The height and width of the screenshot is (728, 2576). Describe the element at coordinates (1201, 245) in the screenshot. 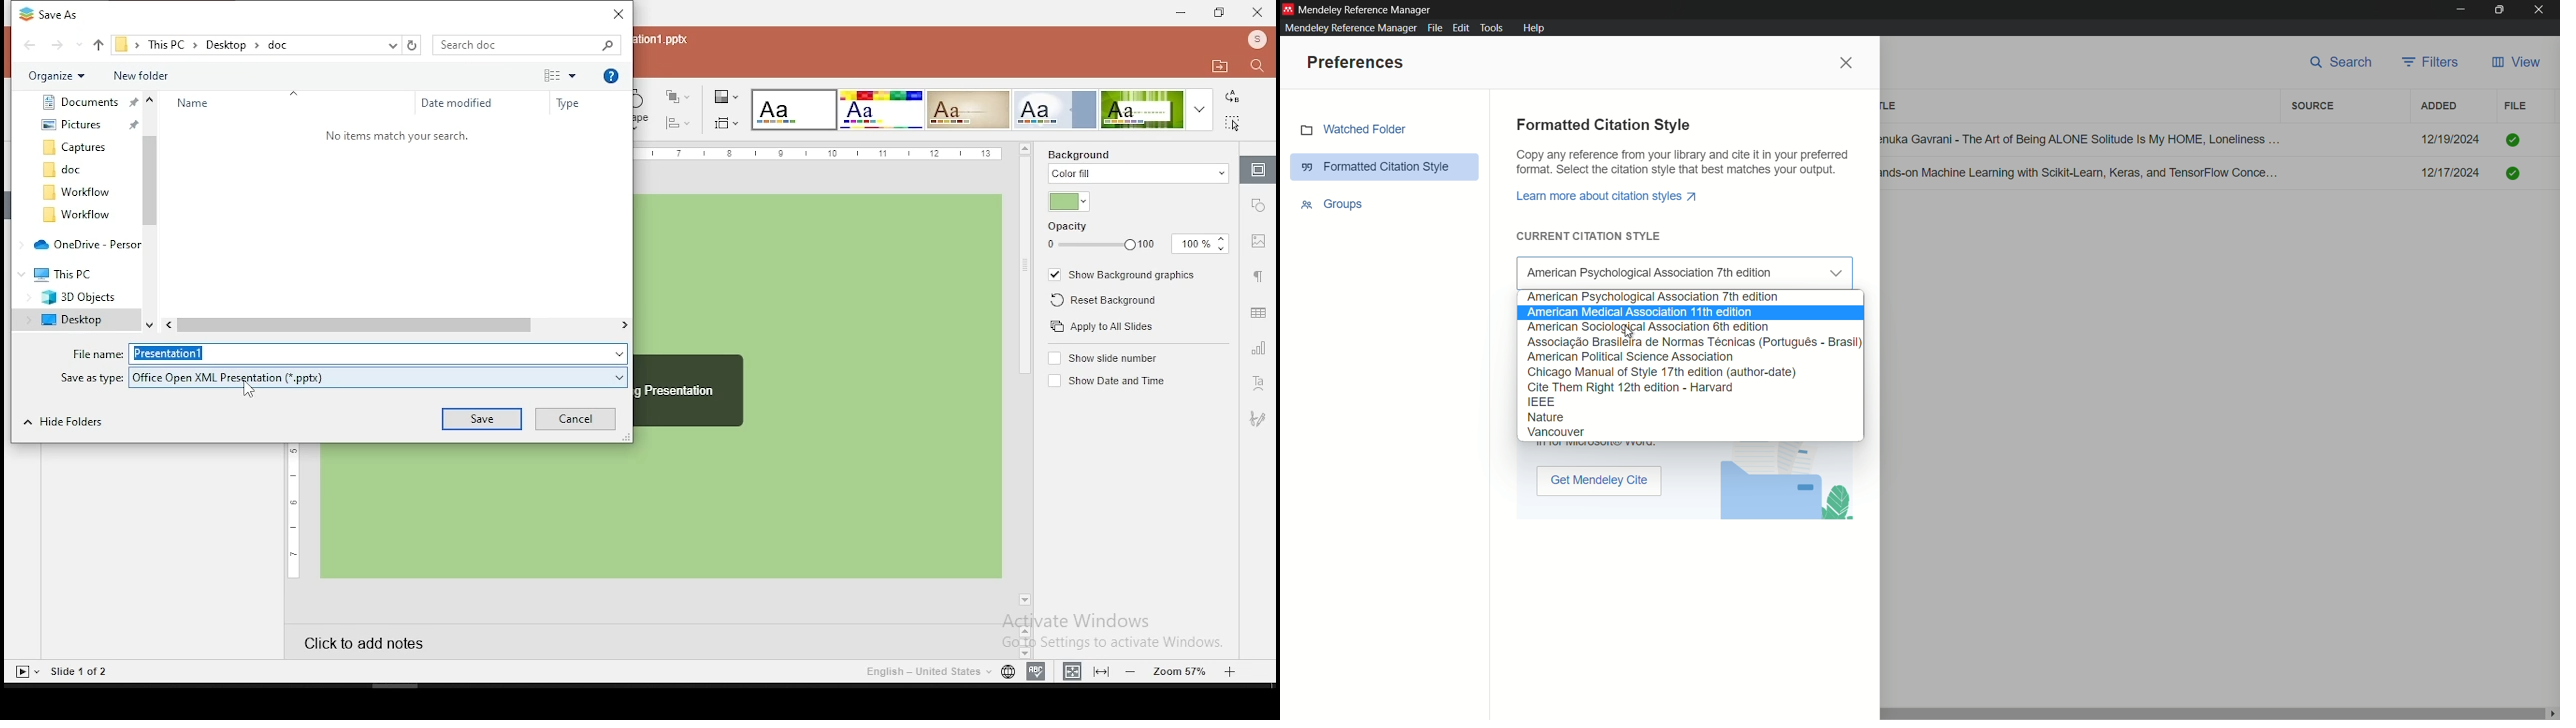

I see `opacity input` at that location.